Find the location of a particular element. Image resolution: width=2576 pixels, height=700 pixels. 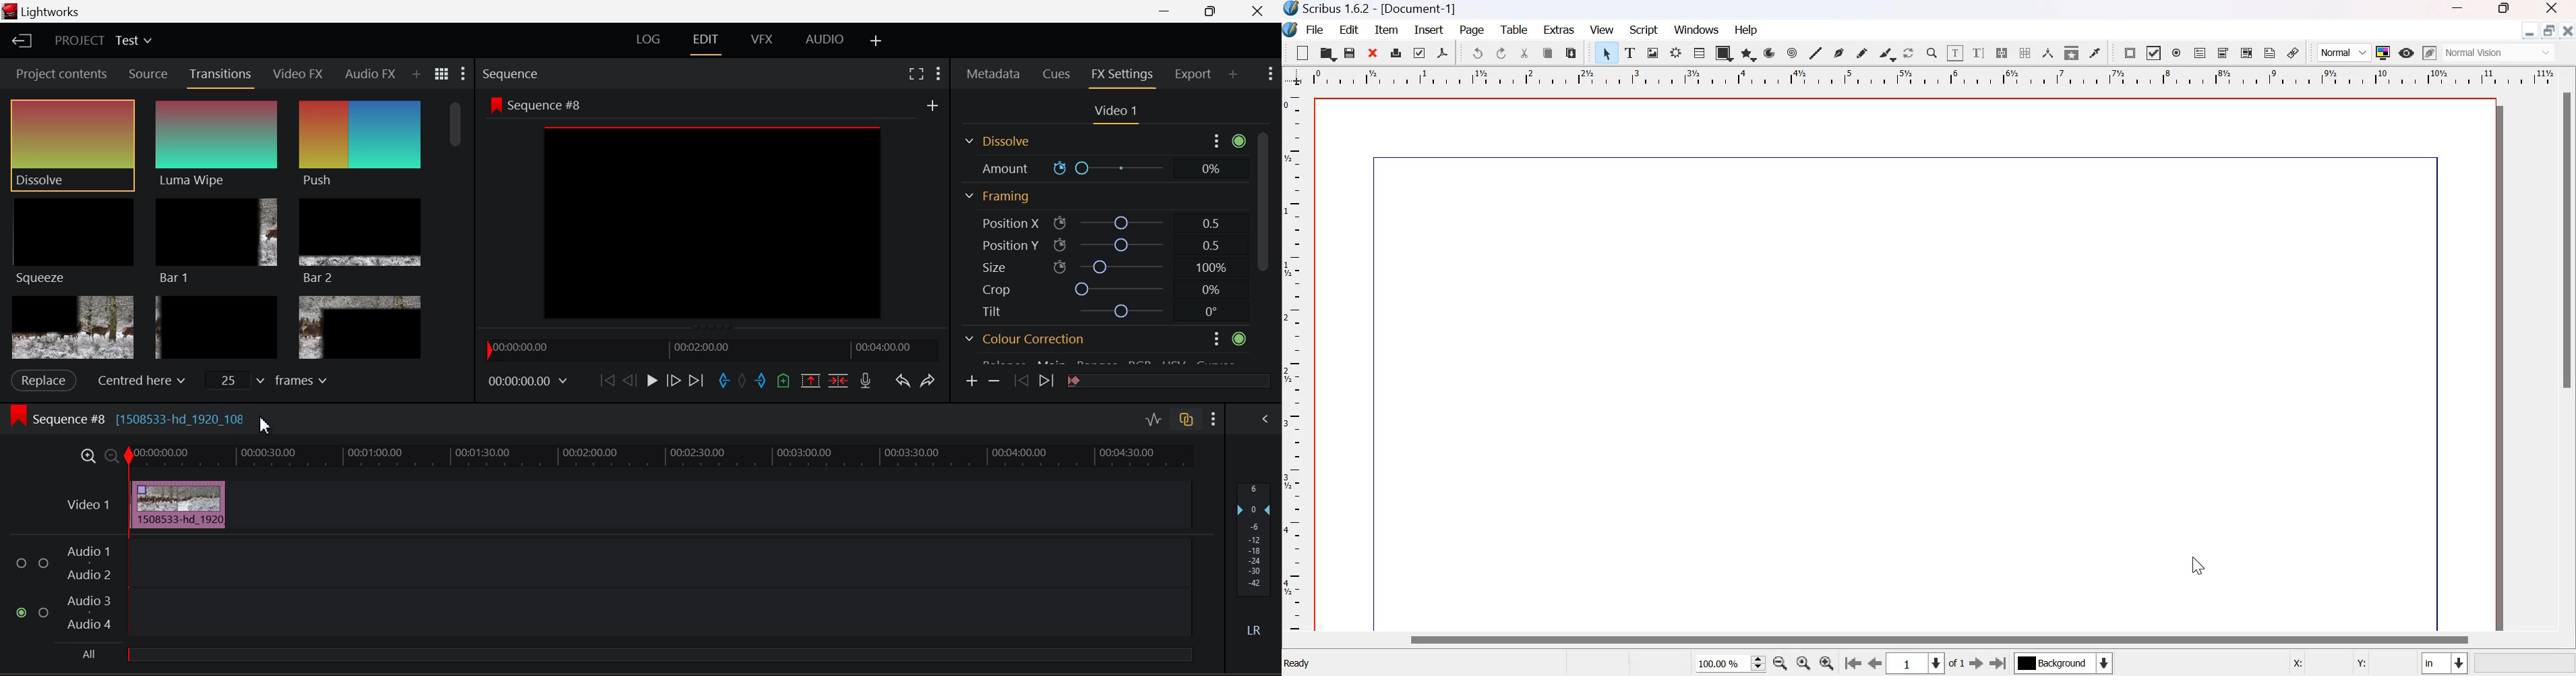

Toggle color management system is located at coordinates (2383, 53).